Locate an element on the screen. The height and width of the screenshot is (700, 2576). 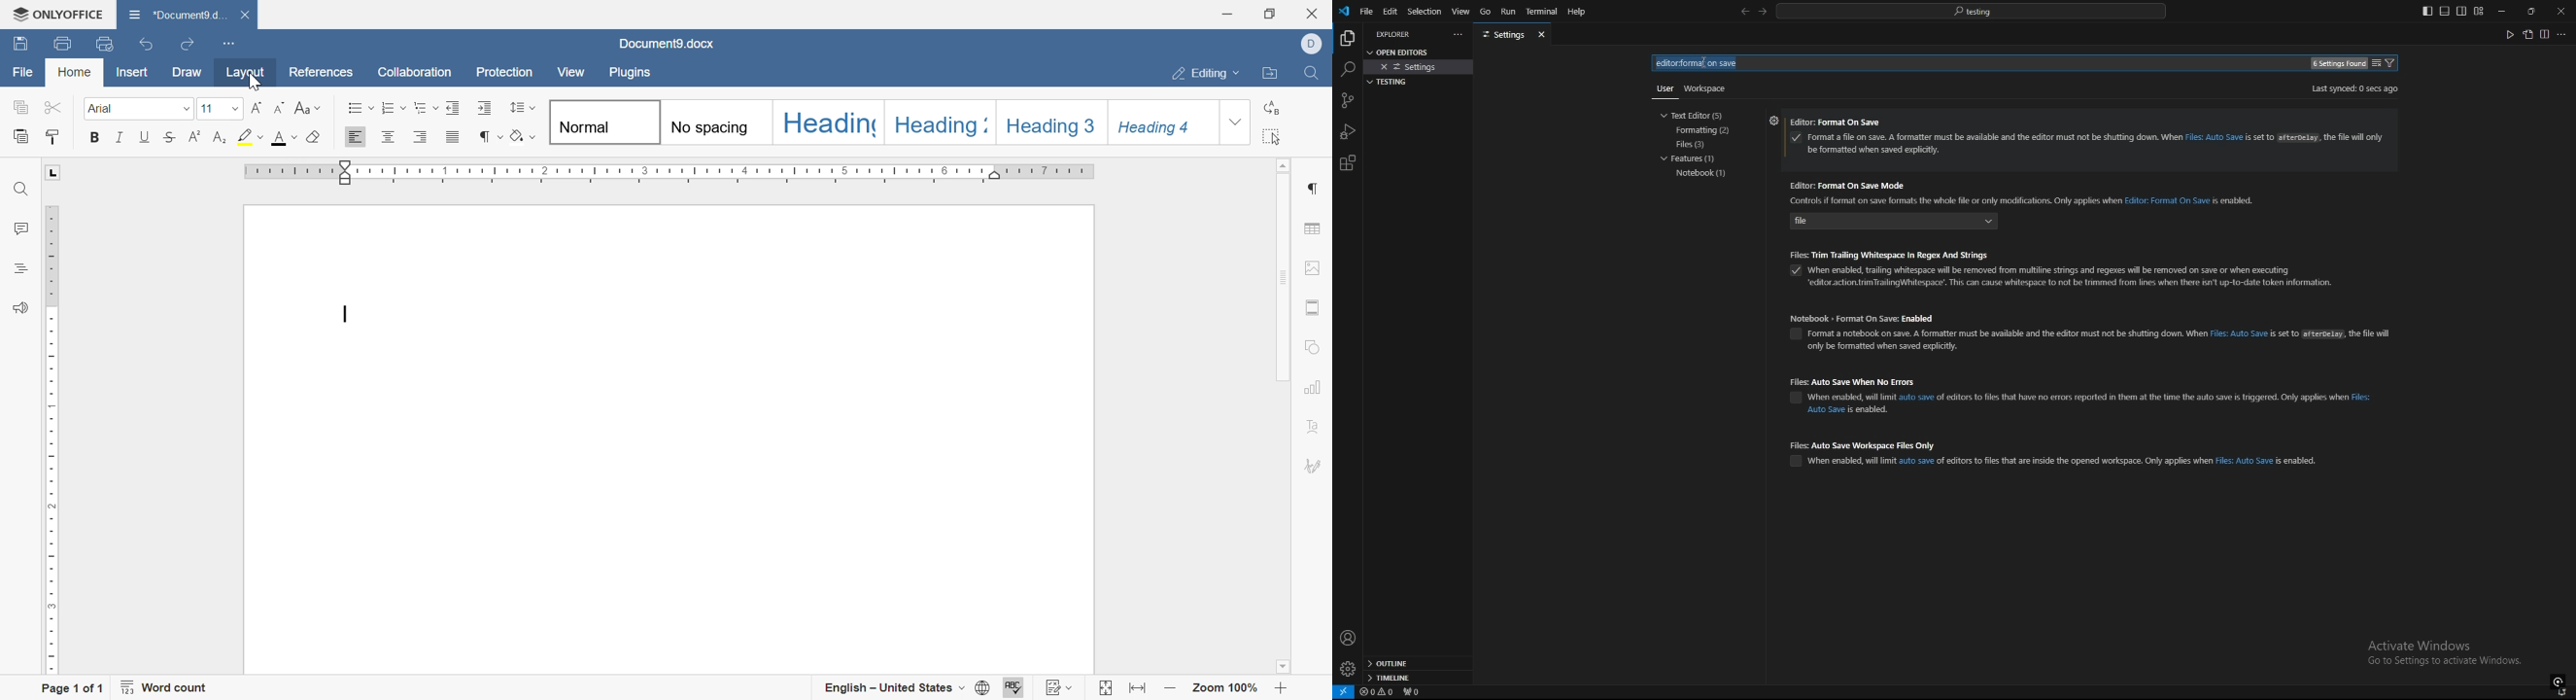
decrease indent is located at coordinates (452, 106).